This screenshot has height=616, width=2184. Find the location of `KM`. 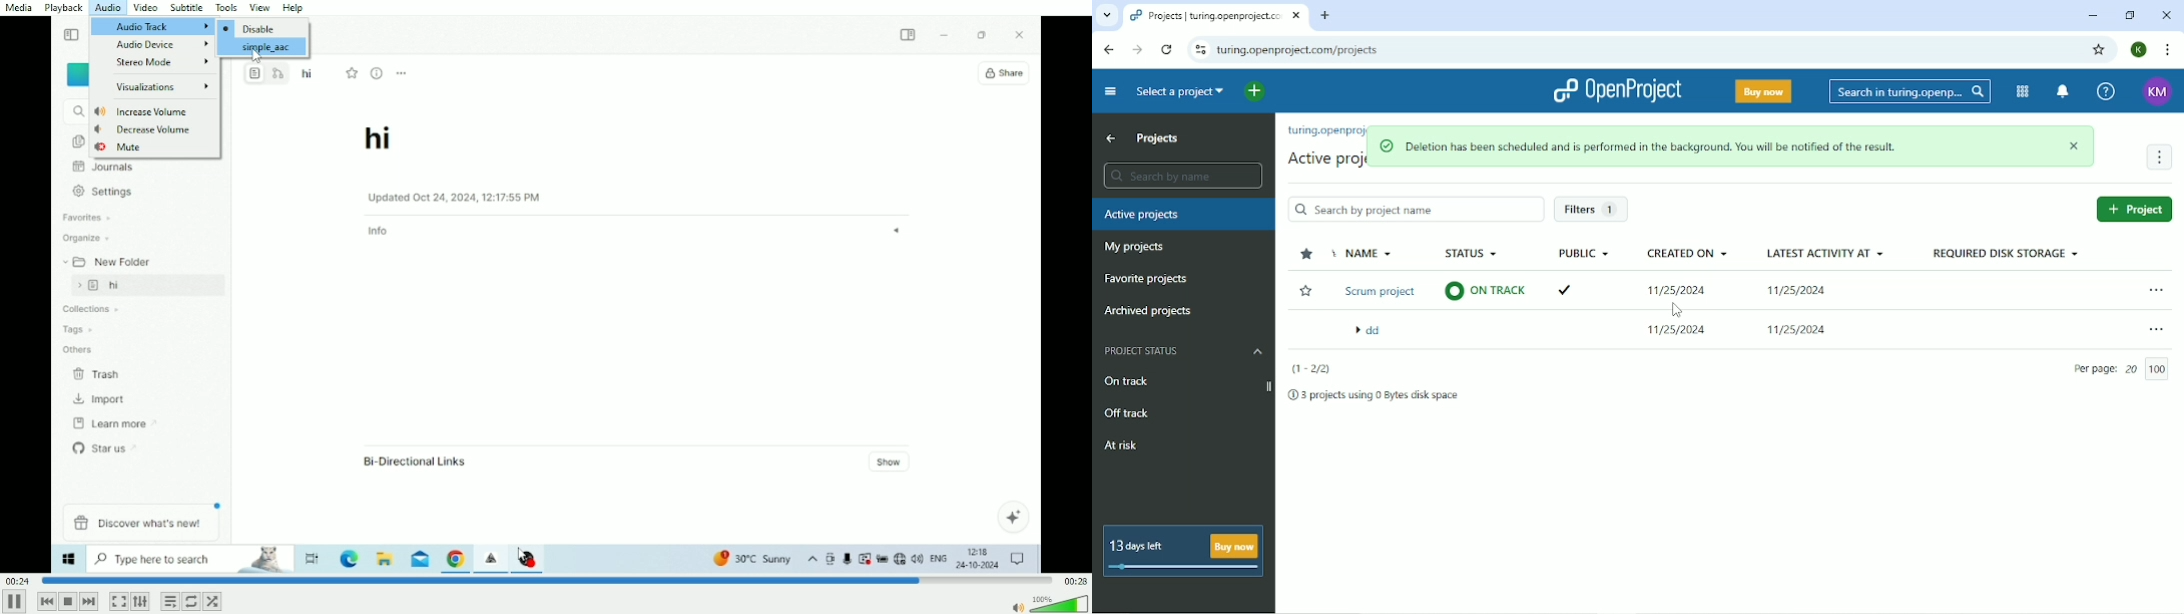

KM is located at coordinates (2157, 93).